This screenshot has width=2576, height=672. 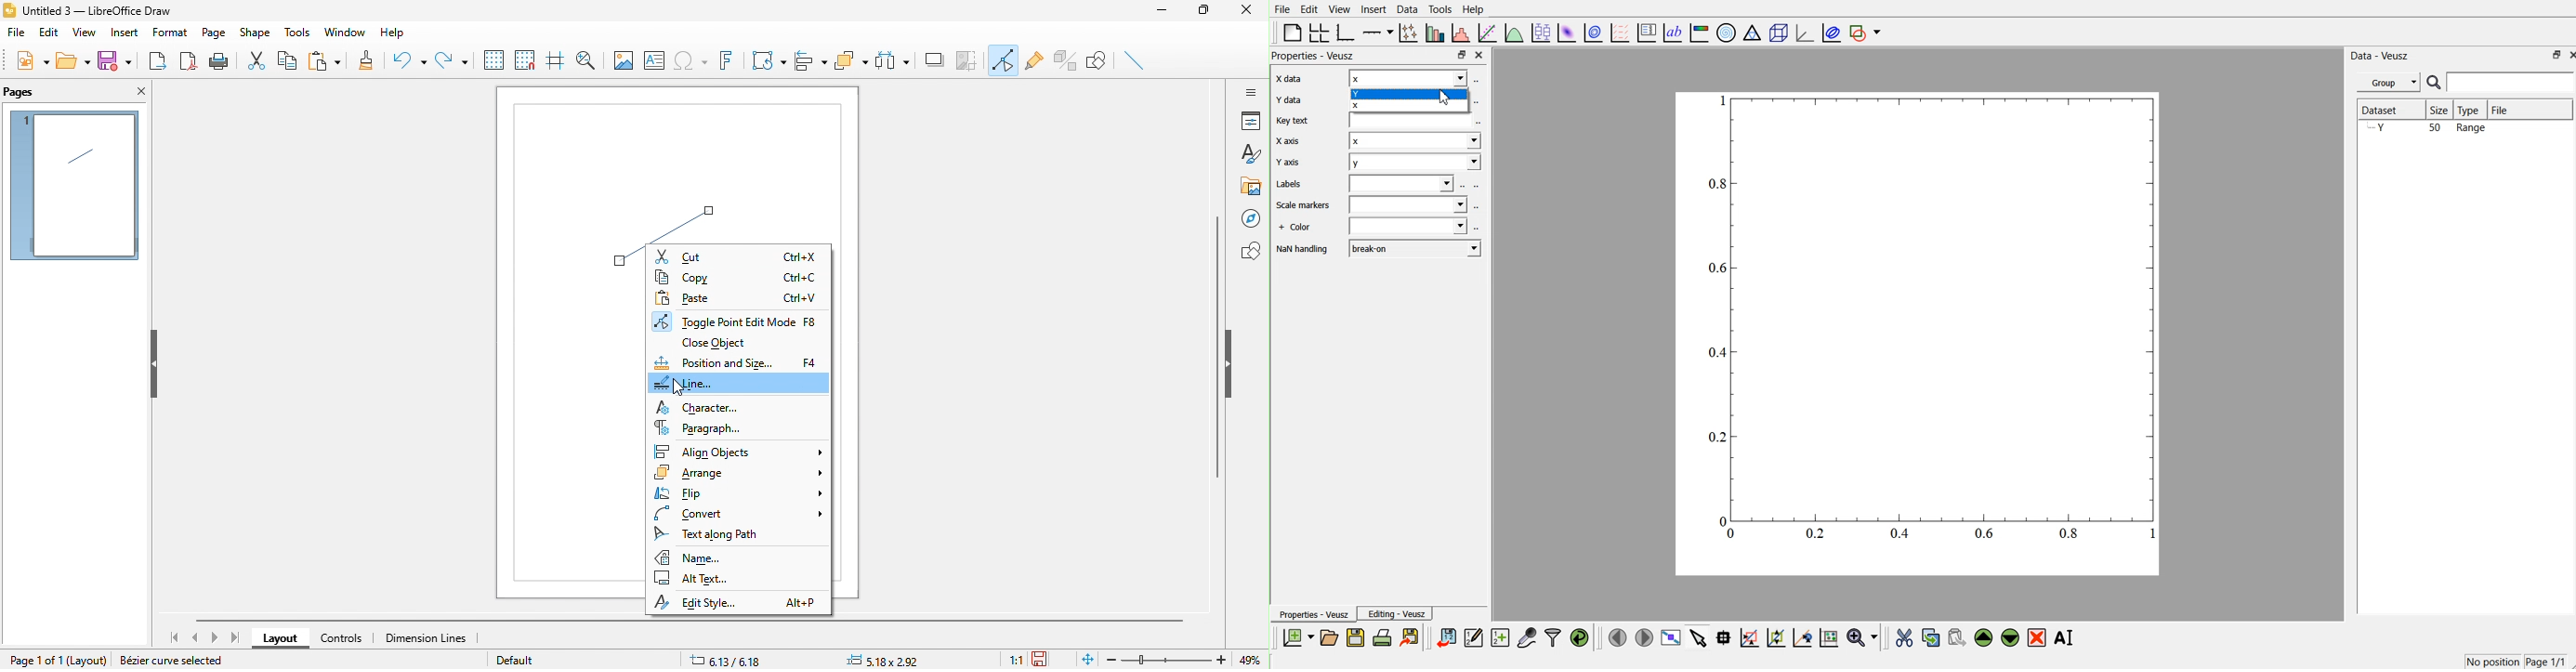 What do you see at coordinates (1252, 187) in the screenshot?
I see `gallery` at bounding box center [1252, 187].